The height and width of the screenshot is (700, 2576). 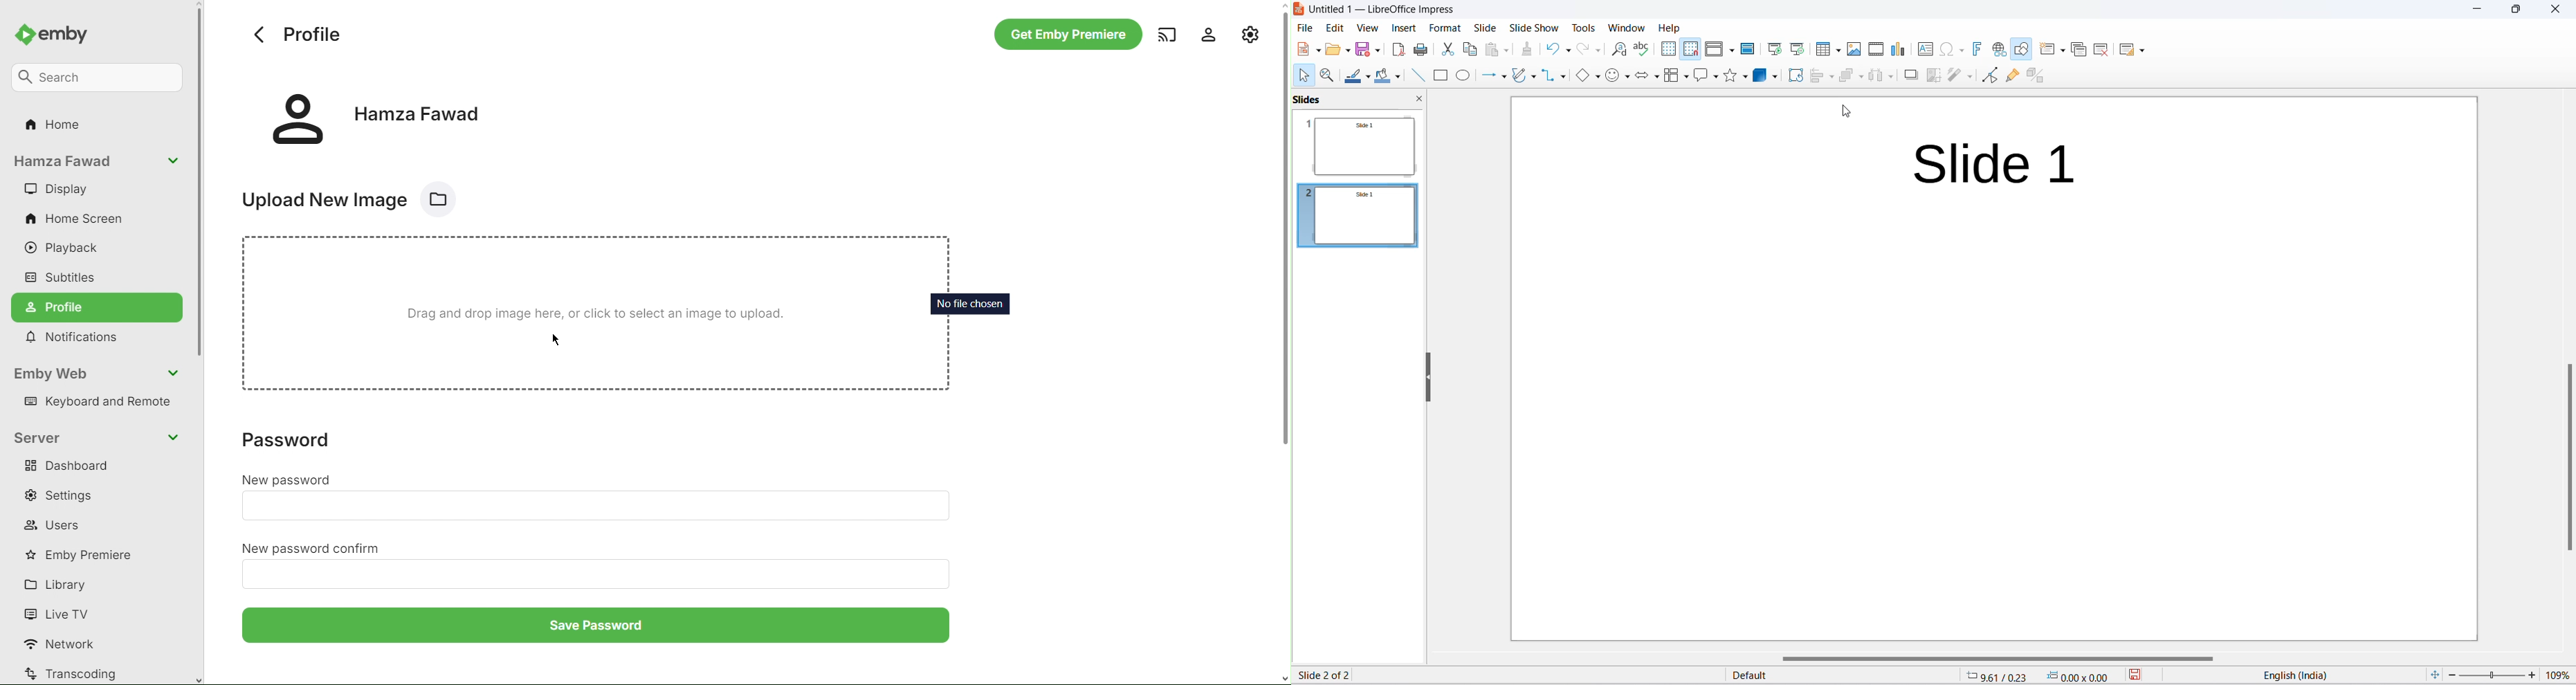 What do you see at coordinates (1250, 33) in the screenshot?
I see `Settings` at bounding box center [1250, 33].